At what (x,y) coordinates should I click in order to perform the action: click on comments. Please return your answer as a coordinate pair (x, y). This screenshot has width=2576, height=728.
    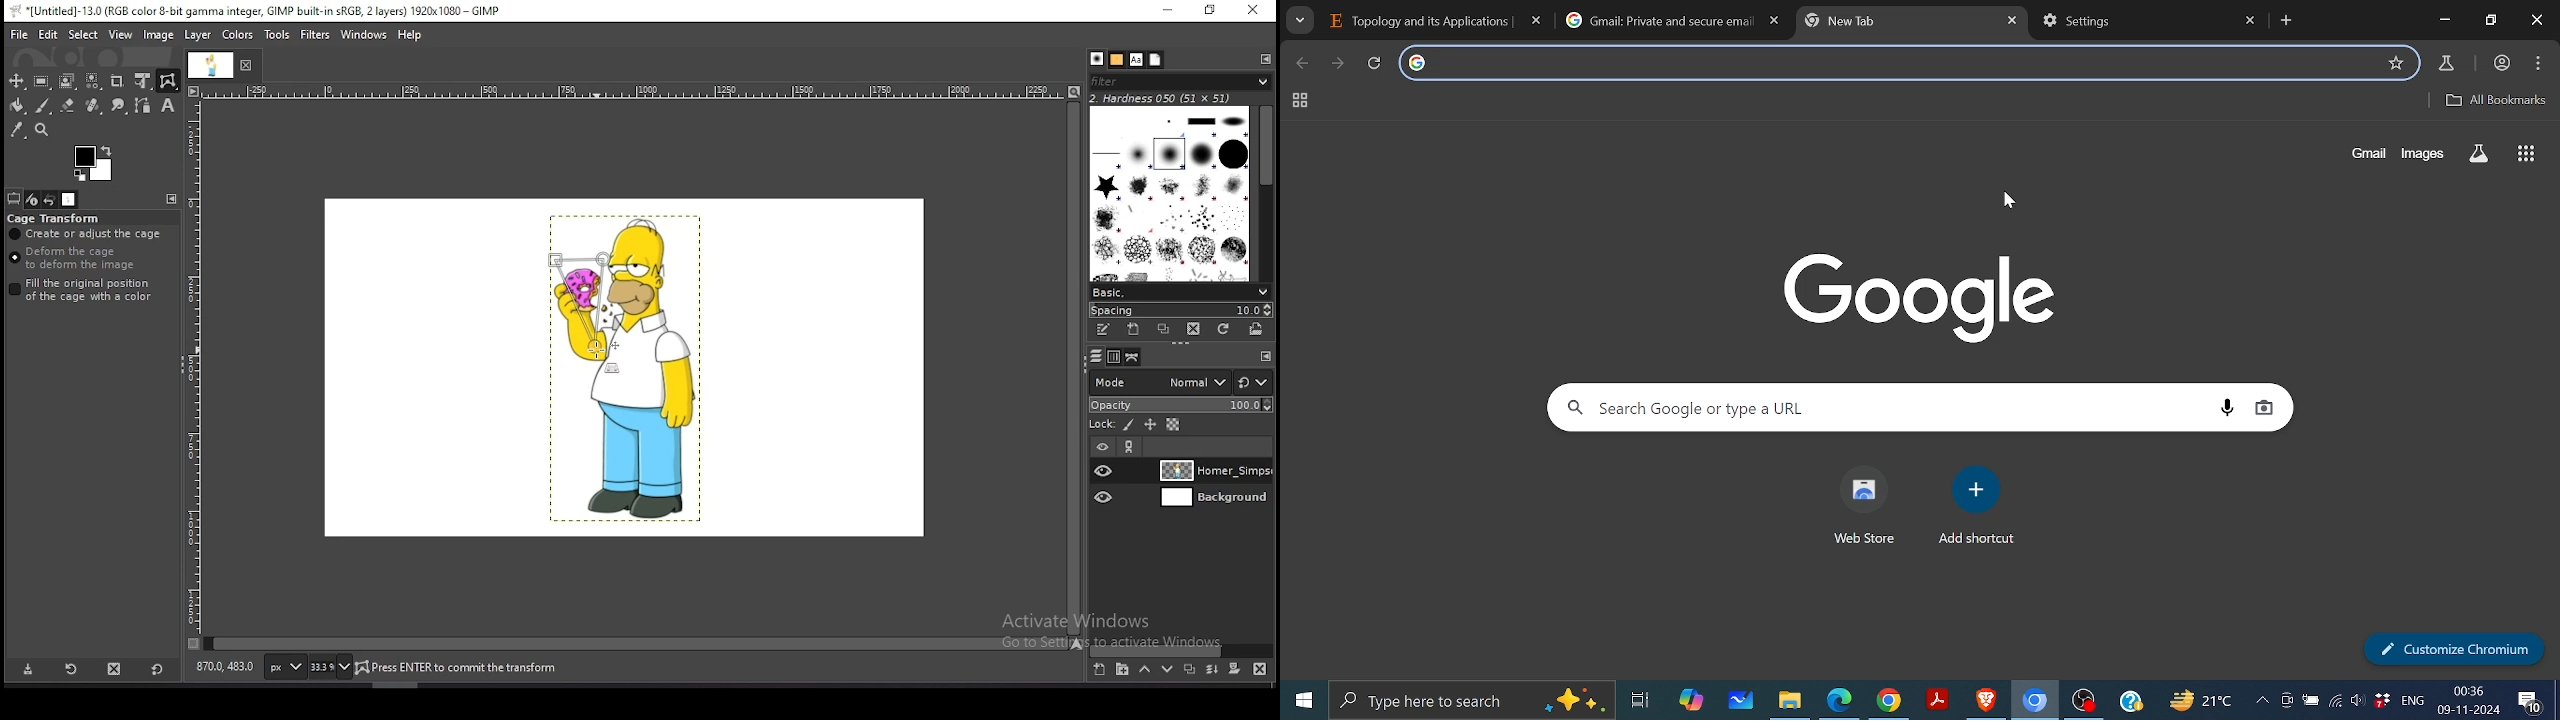
    Looking at the image, I should click on (2533, 704).